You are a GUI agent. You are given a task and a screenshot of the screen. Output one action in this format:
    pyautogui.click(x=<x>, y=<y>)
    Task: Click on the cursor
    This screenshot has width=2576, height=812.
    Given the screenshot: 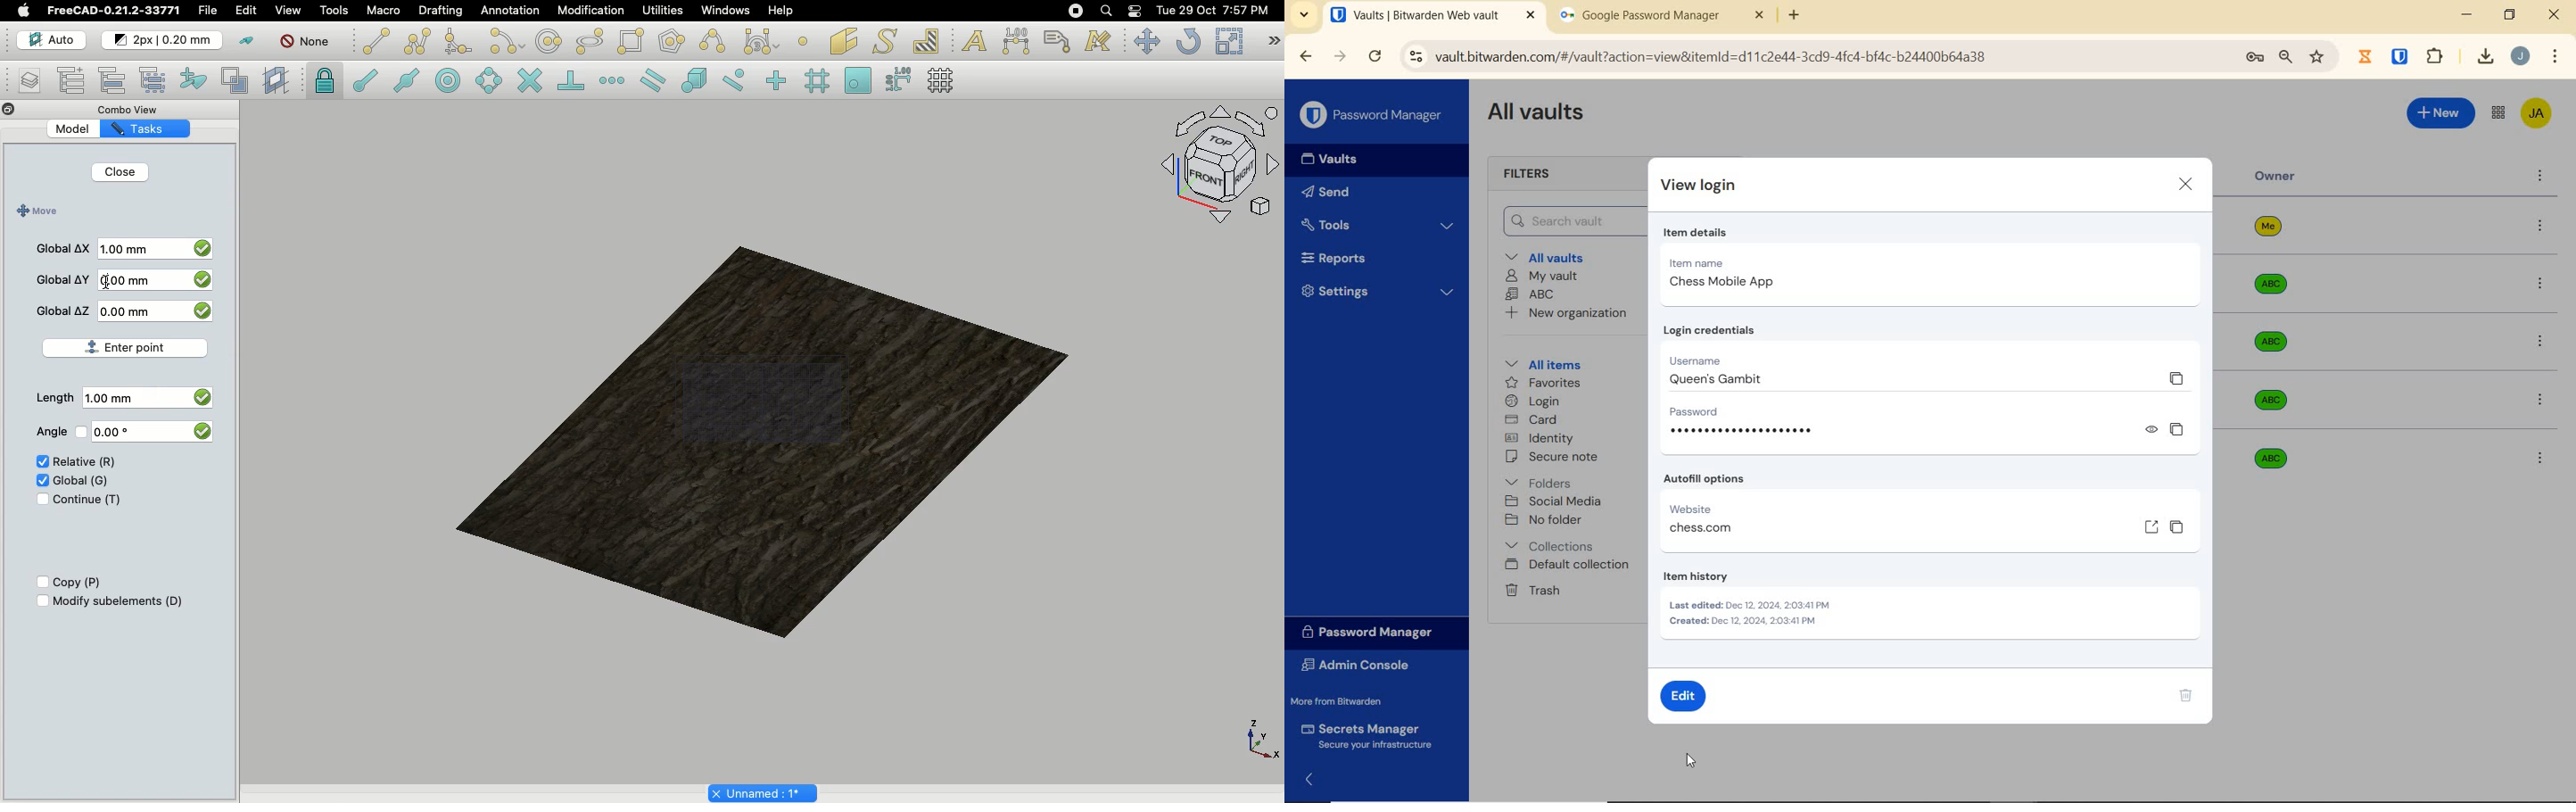 What is the action you would take?
    pyautogui.click(x=1690, y=759)
    